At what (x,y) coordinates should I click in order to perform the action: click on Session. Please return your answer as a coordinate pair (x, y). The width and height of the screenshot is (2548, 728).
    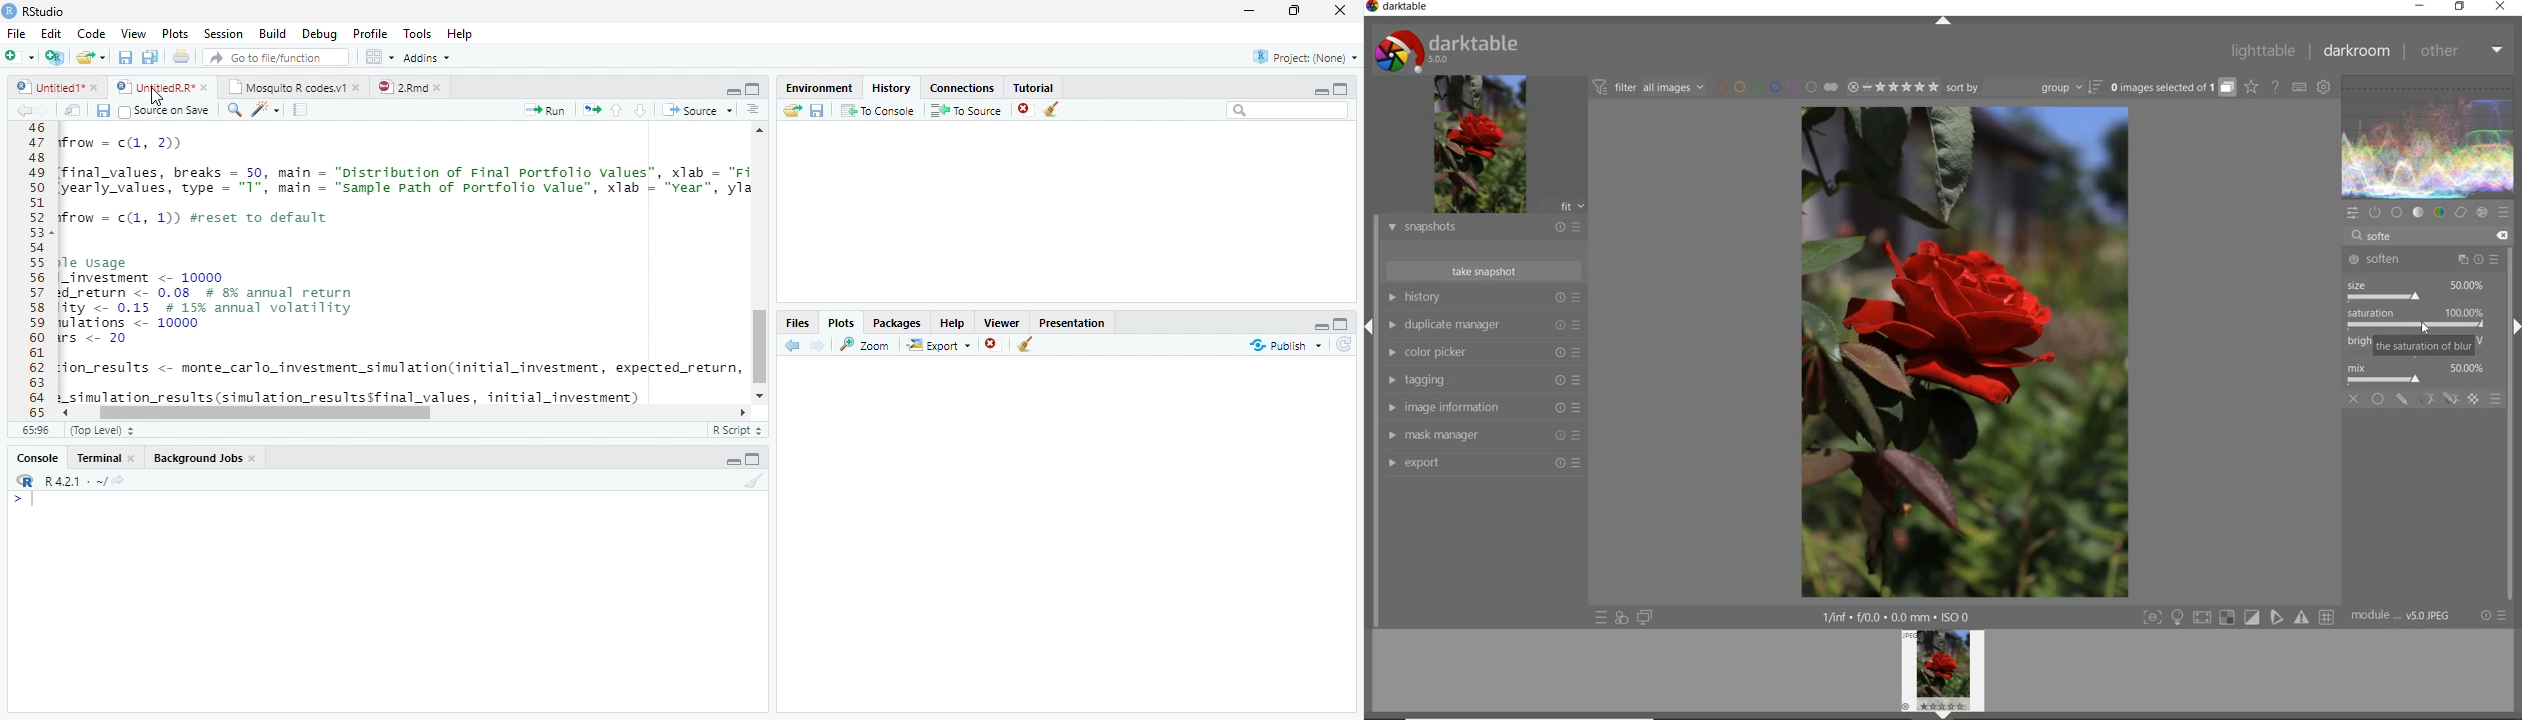
    Looking at the image, I should click on (222, 33).